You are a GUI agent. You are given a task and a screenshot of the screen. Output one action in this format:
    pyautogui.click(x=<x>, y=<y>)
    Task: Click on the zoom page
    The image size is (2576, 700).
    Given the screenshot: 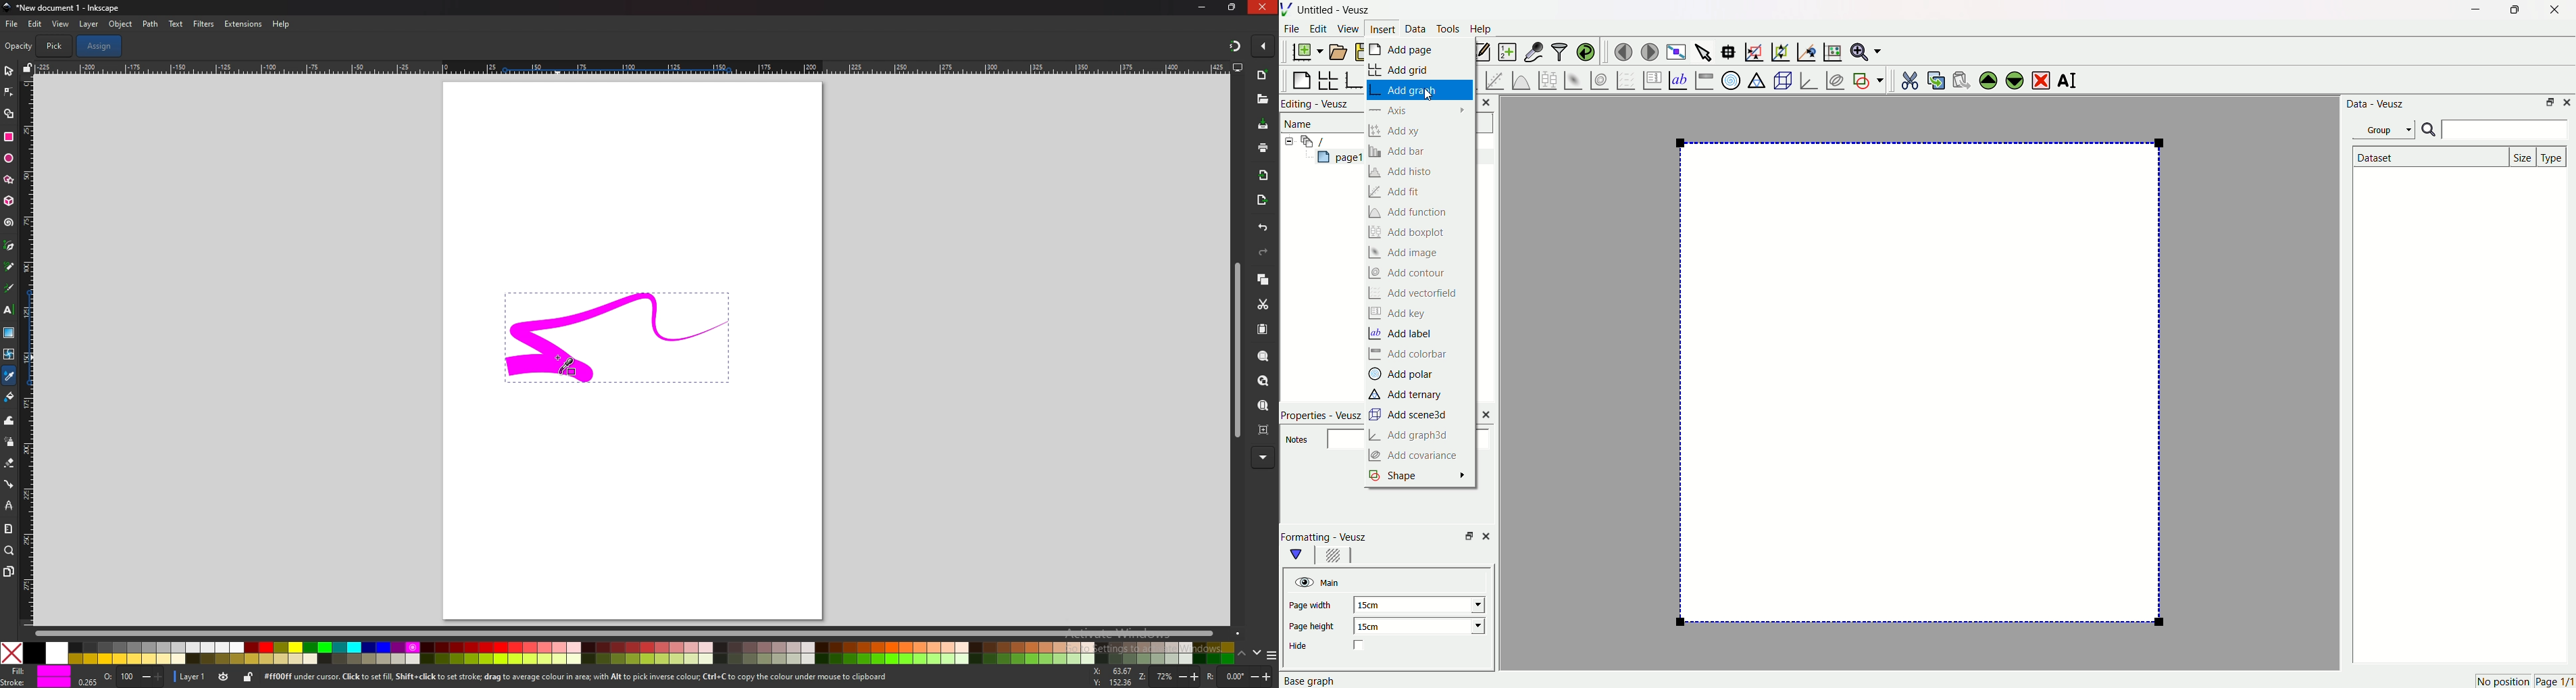 What is the action you would take?
    pyautogui.click(x=1262, y=381)
    